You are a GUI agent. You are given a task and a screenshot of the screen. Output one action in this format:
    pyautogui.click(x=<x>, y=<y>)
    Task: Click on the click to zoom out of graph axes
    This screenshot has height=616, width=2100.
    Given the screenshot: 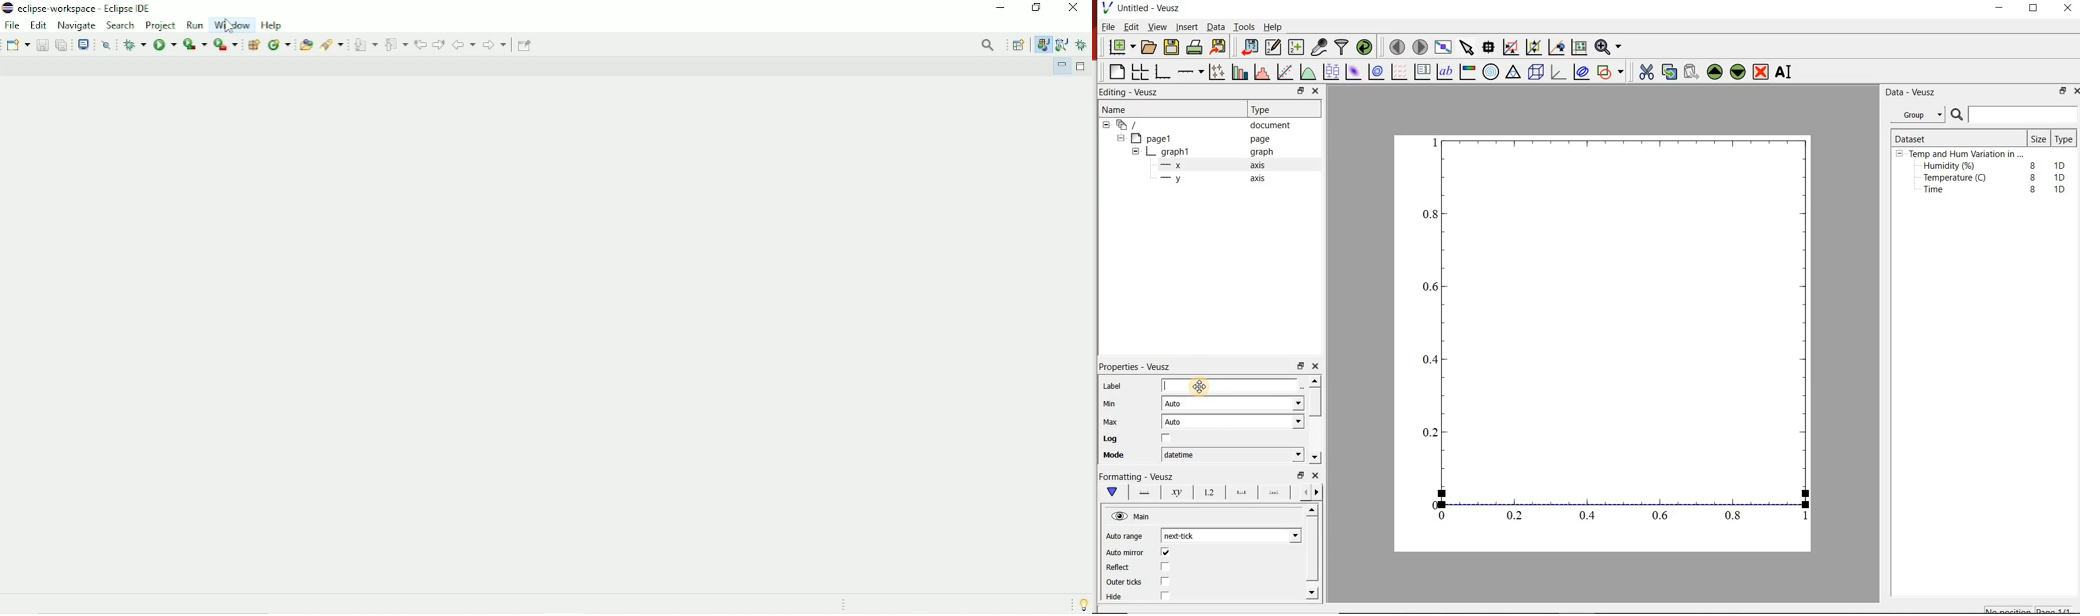 What is the action you would take?
    pyautogui.click(x=1534, y=48)
    